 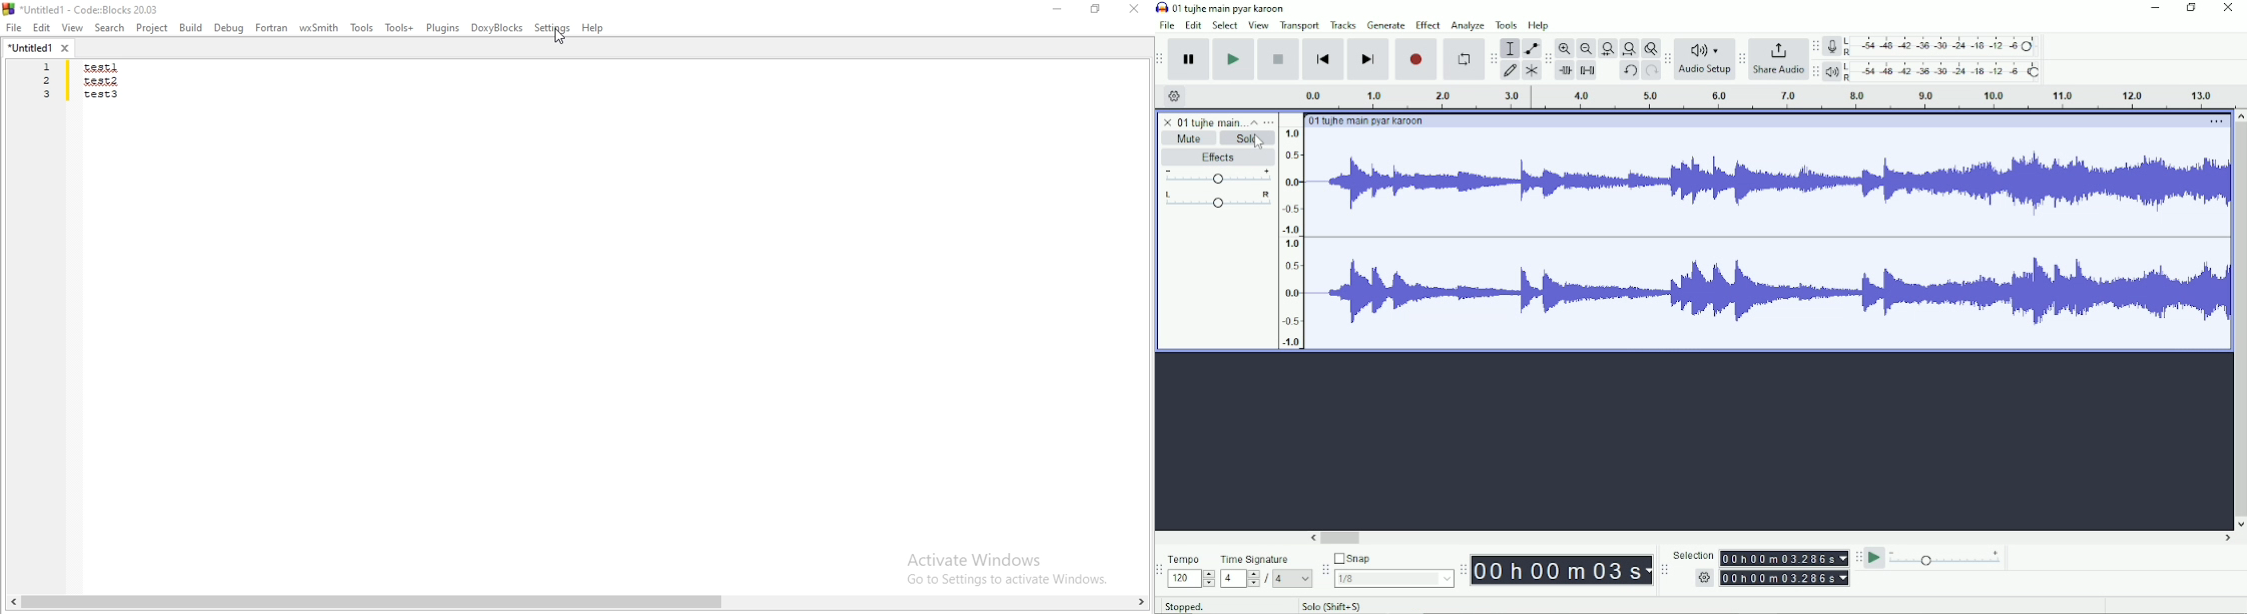 What do you see at coordinates (1060, 9) in the screenshot?
I see `Minimise` at bounding box center [1060, 9].